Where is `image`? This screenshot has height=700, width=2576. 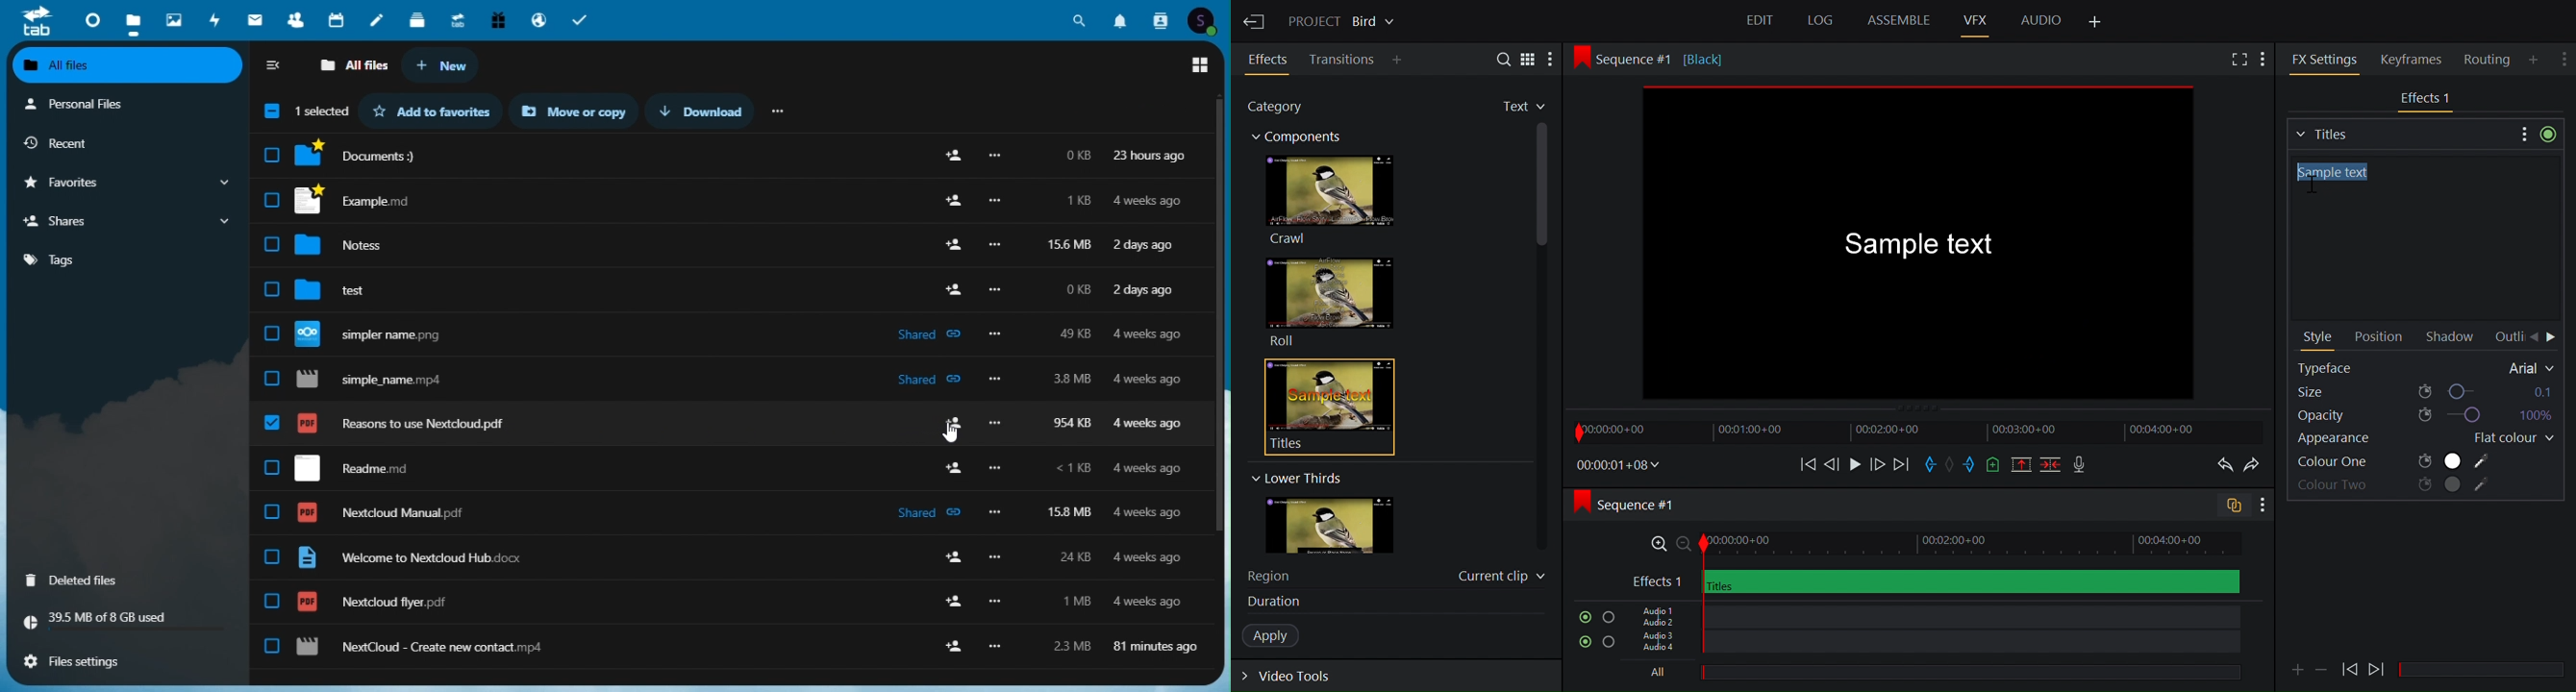
image is located at coordinates (1344, 526).